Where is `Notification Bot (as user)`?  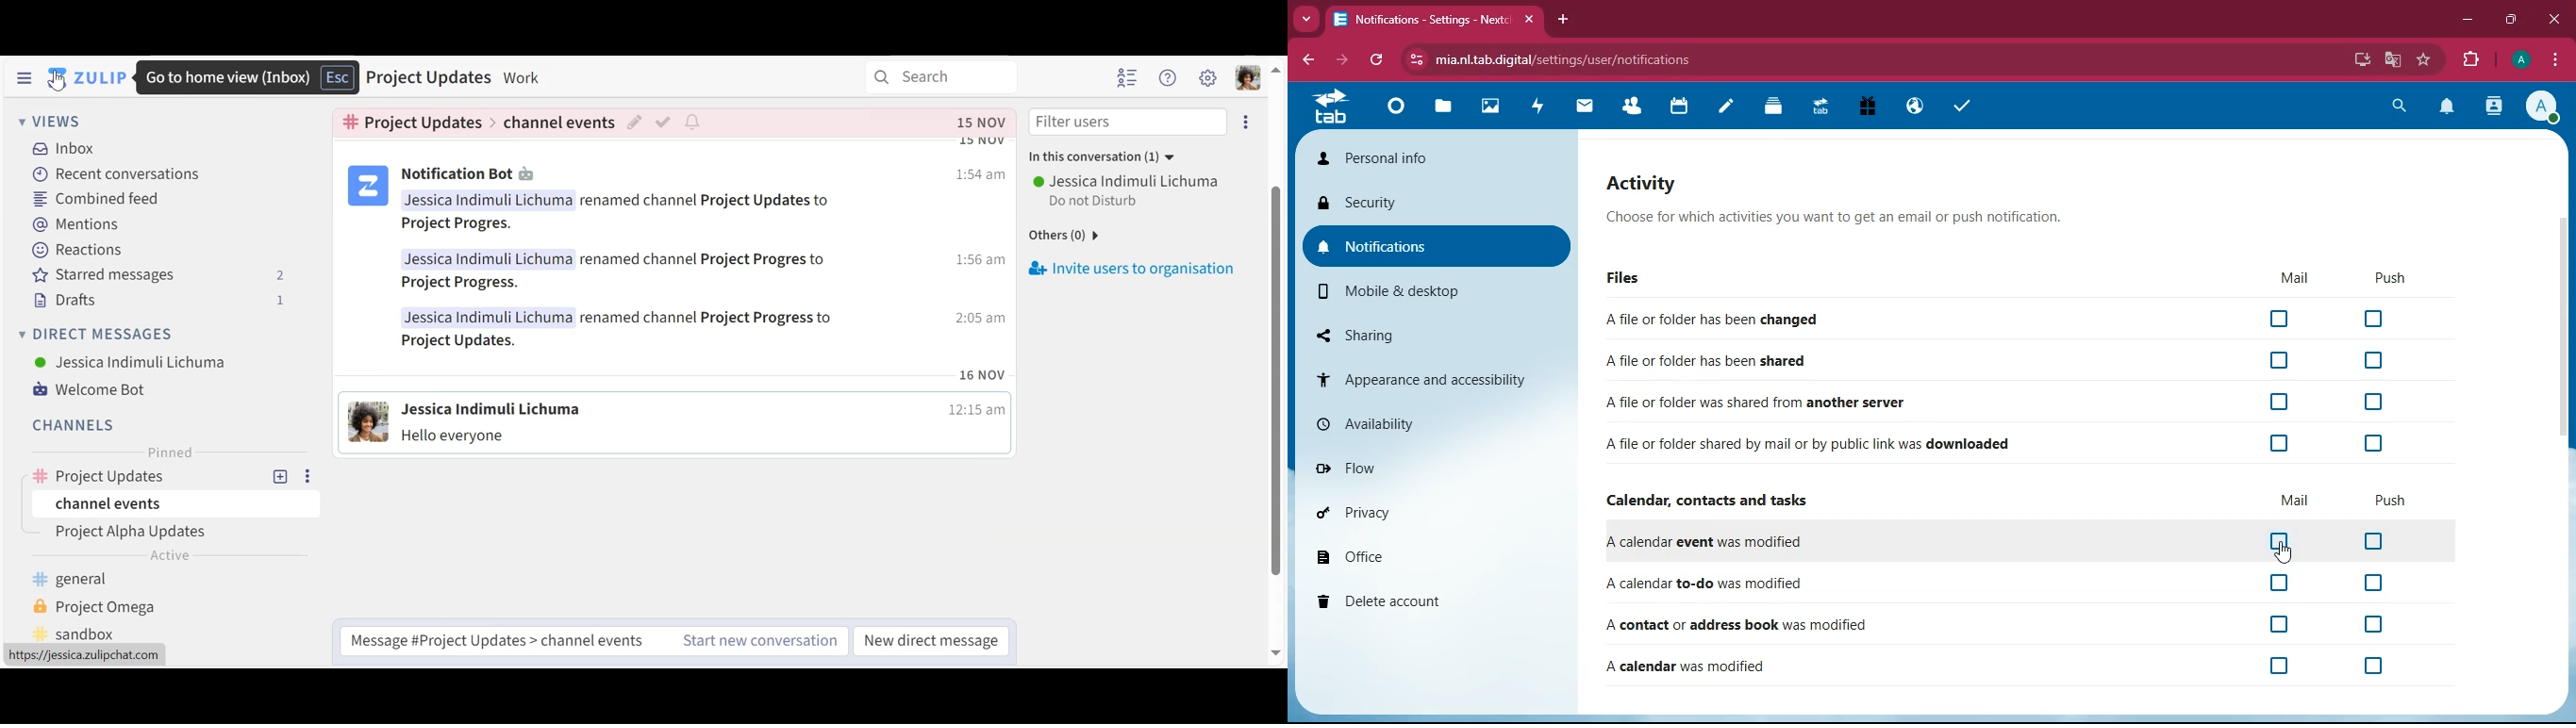 Notification Bot (as user) is located at coordinates (470, 172).